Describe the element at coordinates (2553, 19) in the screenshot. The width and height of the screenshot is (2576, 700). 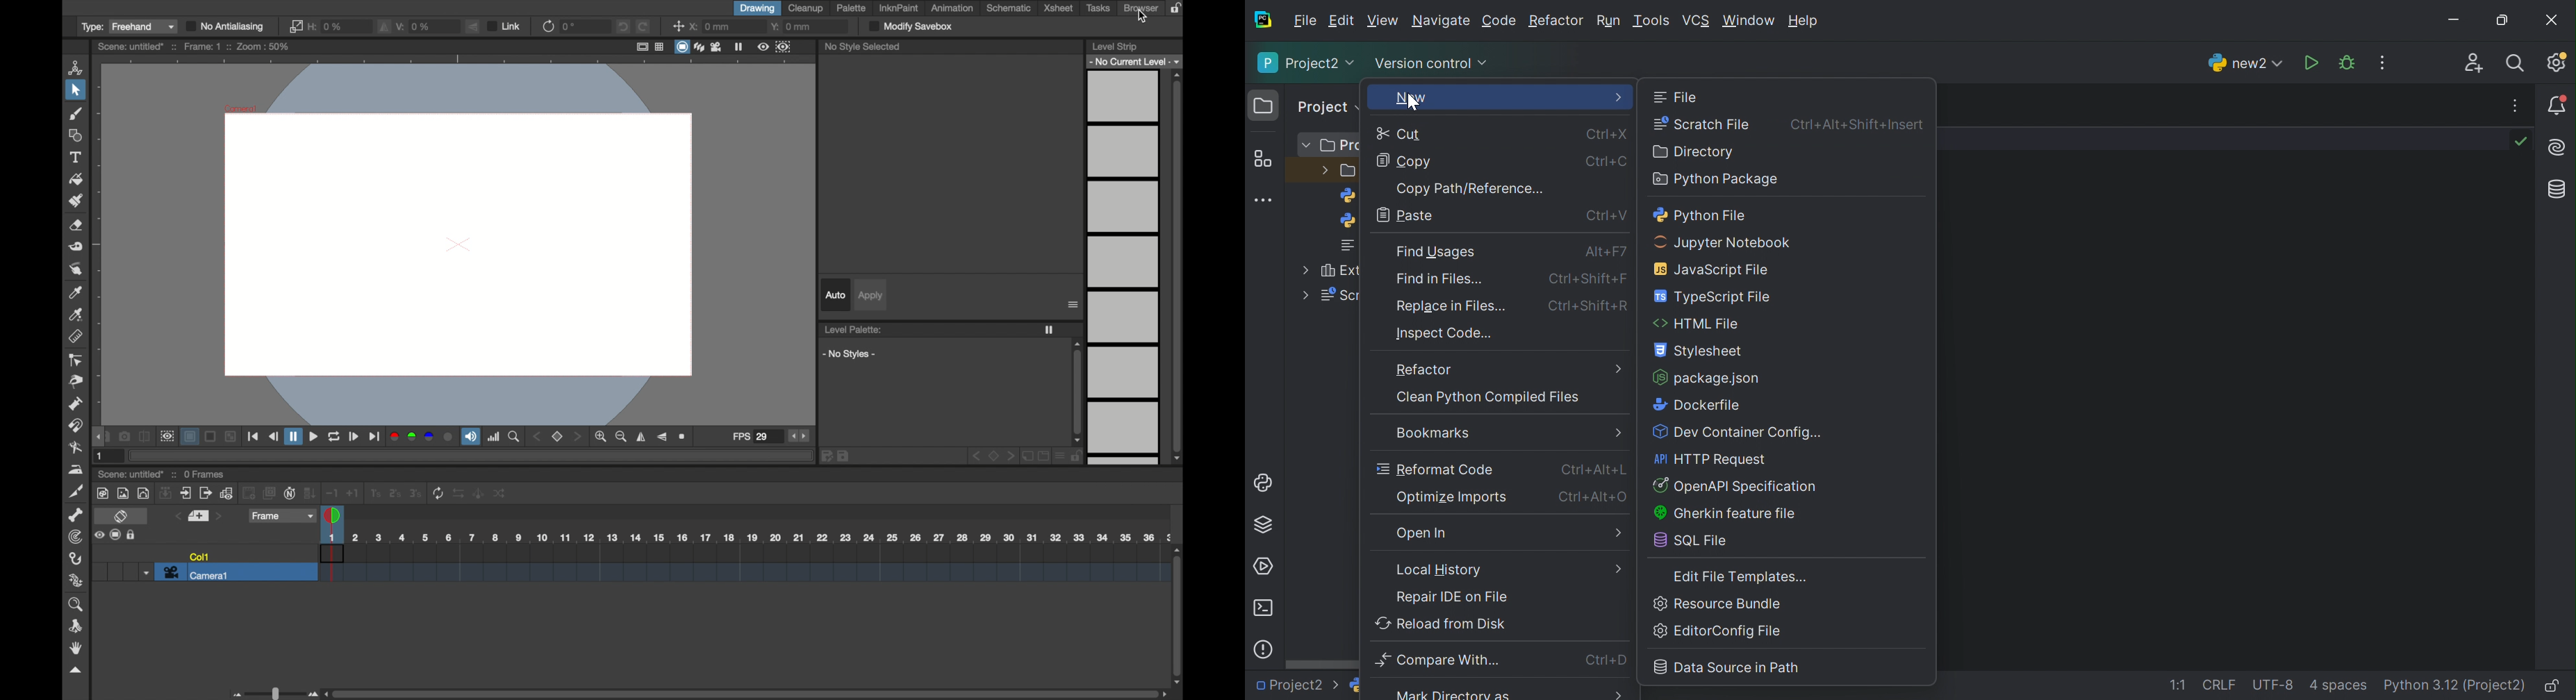
I see `Close` at that location.